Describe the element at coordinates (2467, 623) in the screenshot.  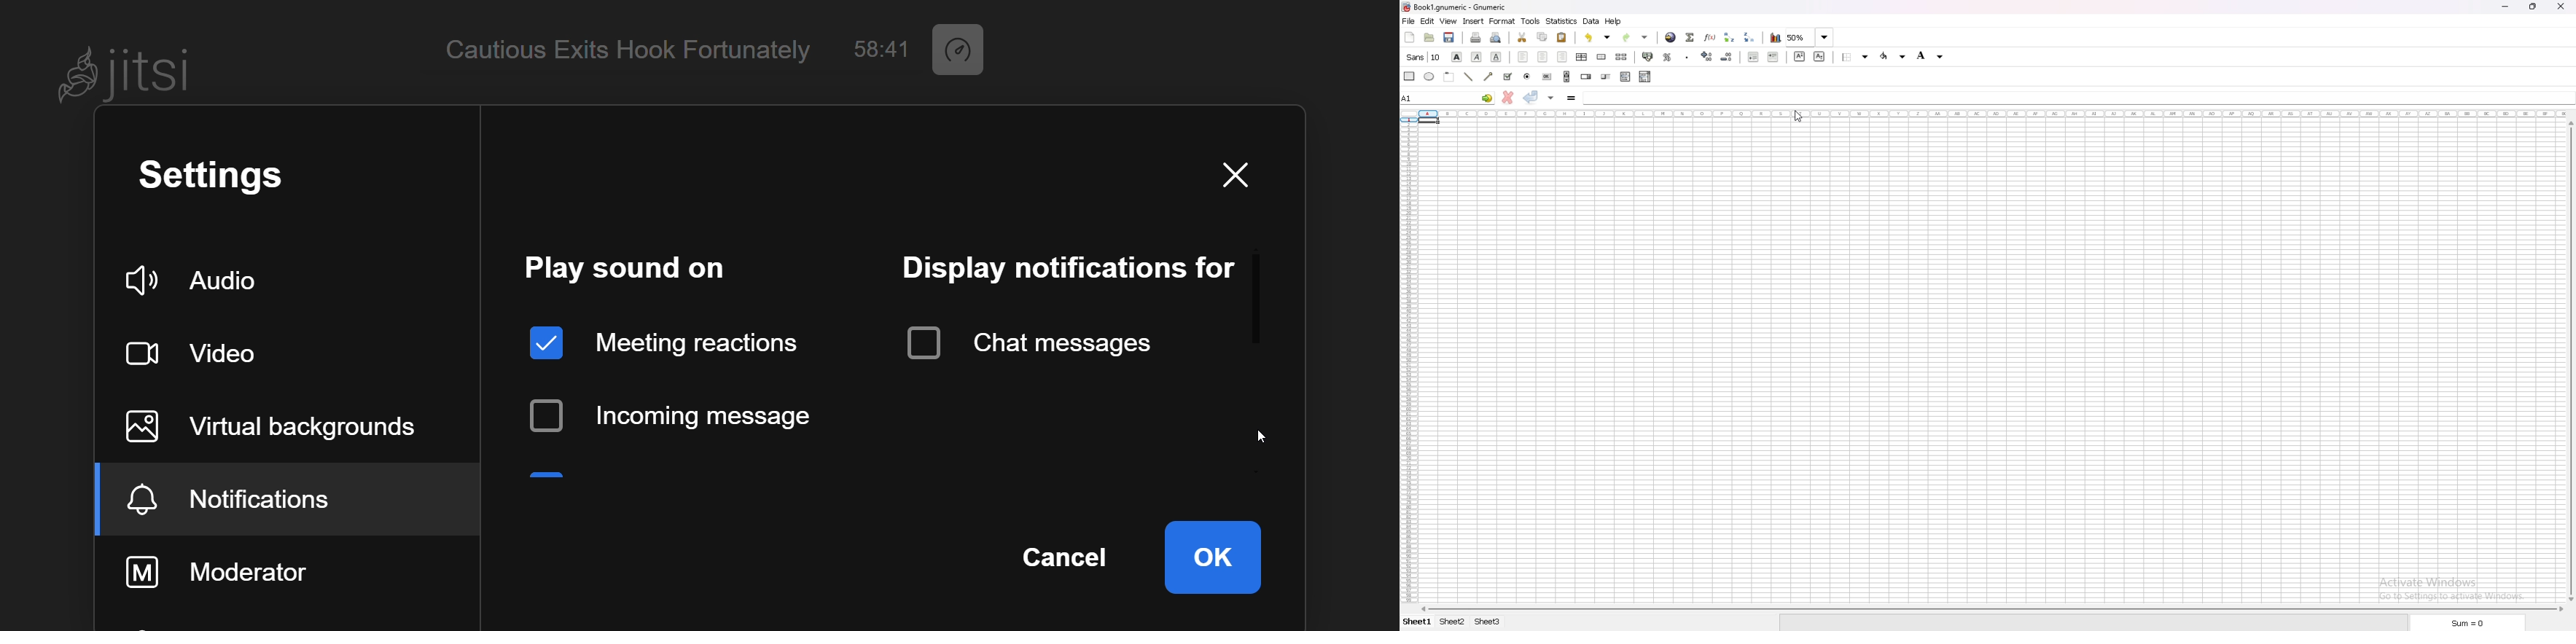
I see `sum` at that location.